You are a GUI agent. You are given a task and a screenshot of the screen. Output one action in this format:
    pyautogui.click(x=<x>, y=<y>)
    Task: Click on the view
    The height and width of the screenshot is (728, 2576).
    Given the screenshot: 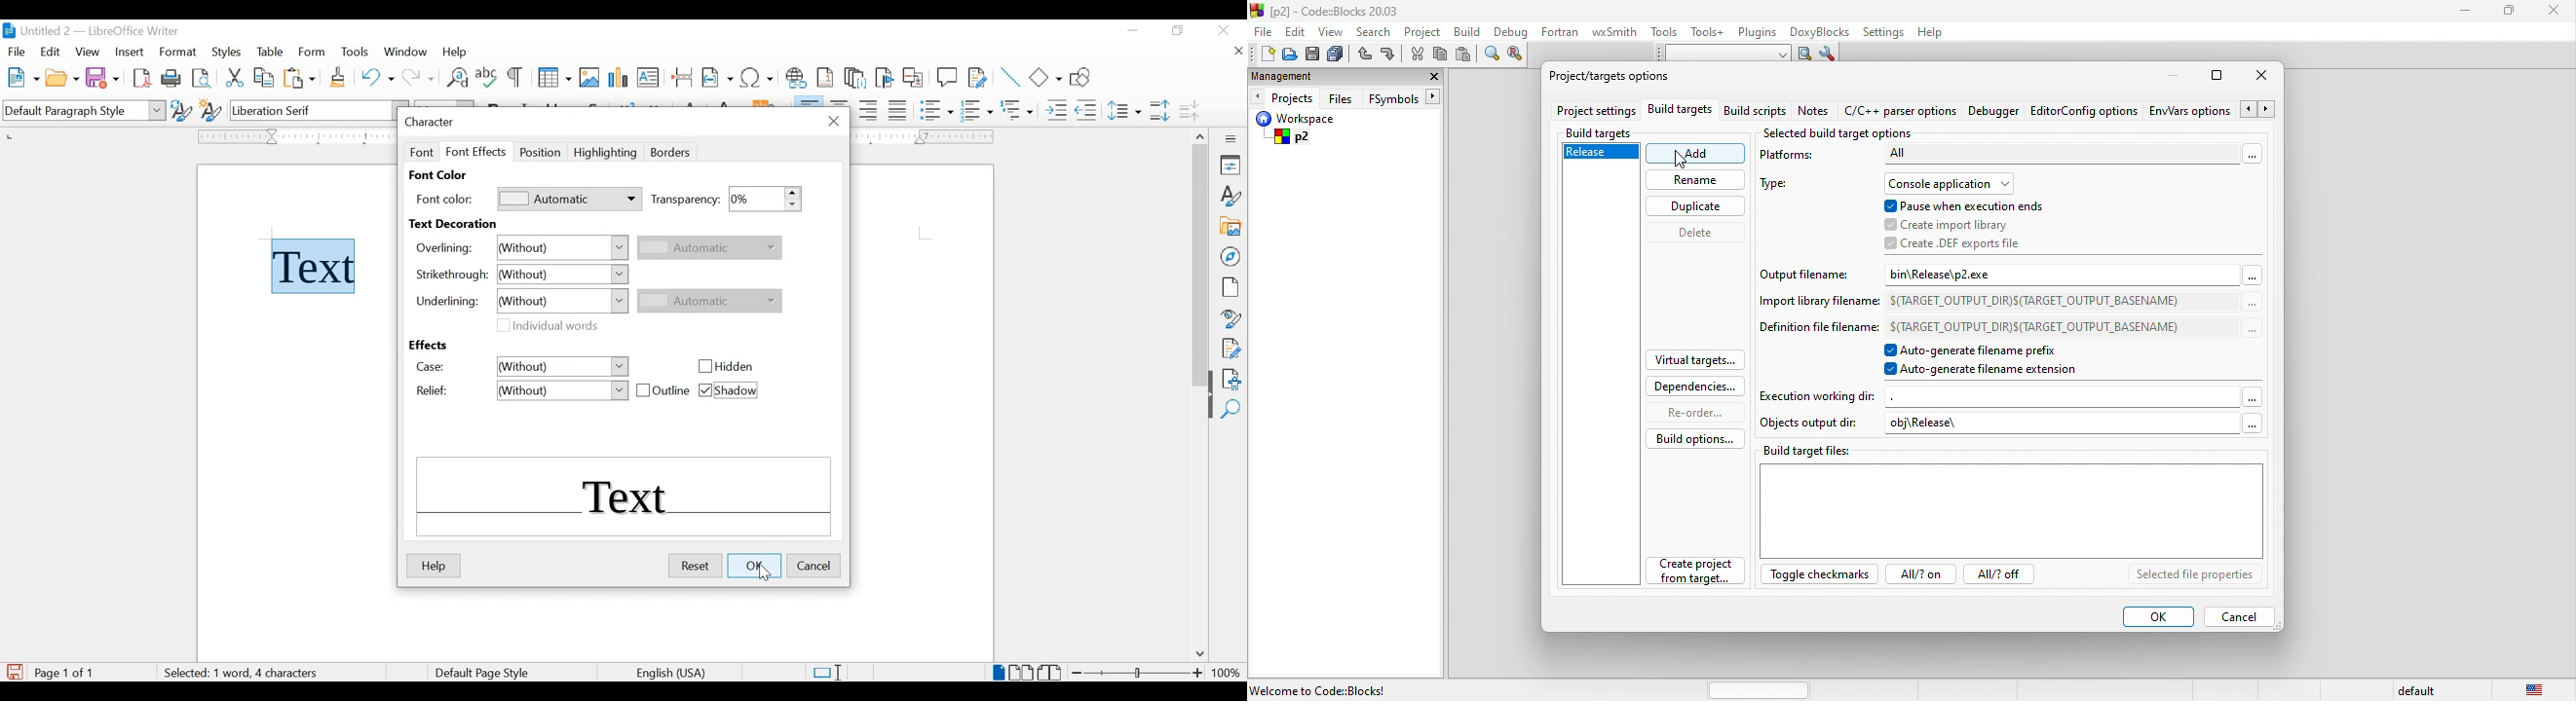 What is the action you would take?
    pyautogui.click(x=1332, y=31)
    